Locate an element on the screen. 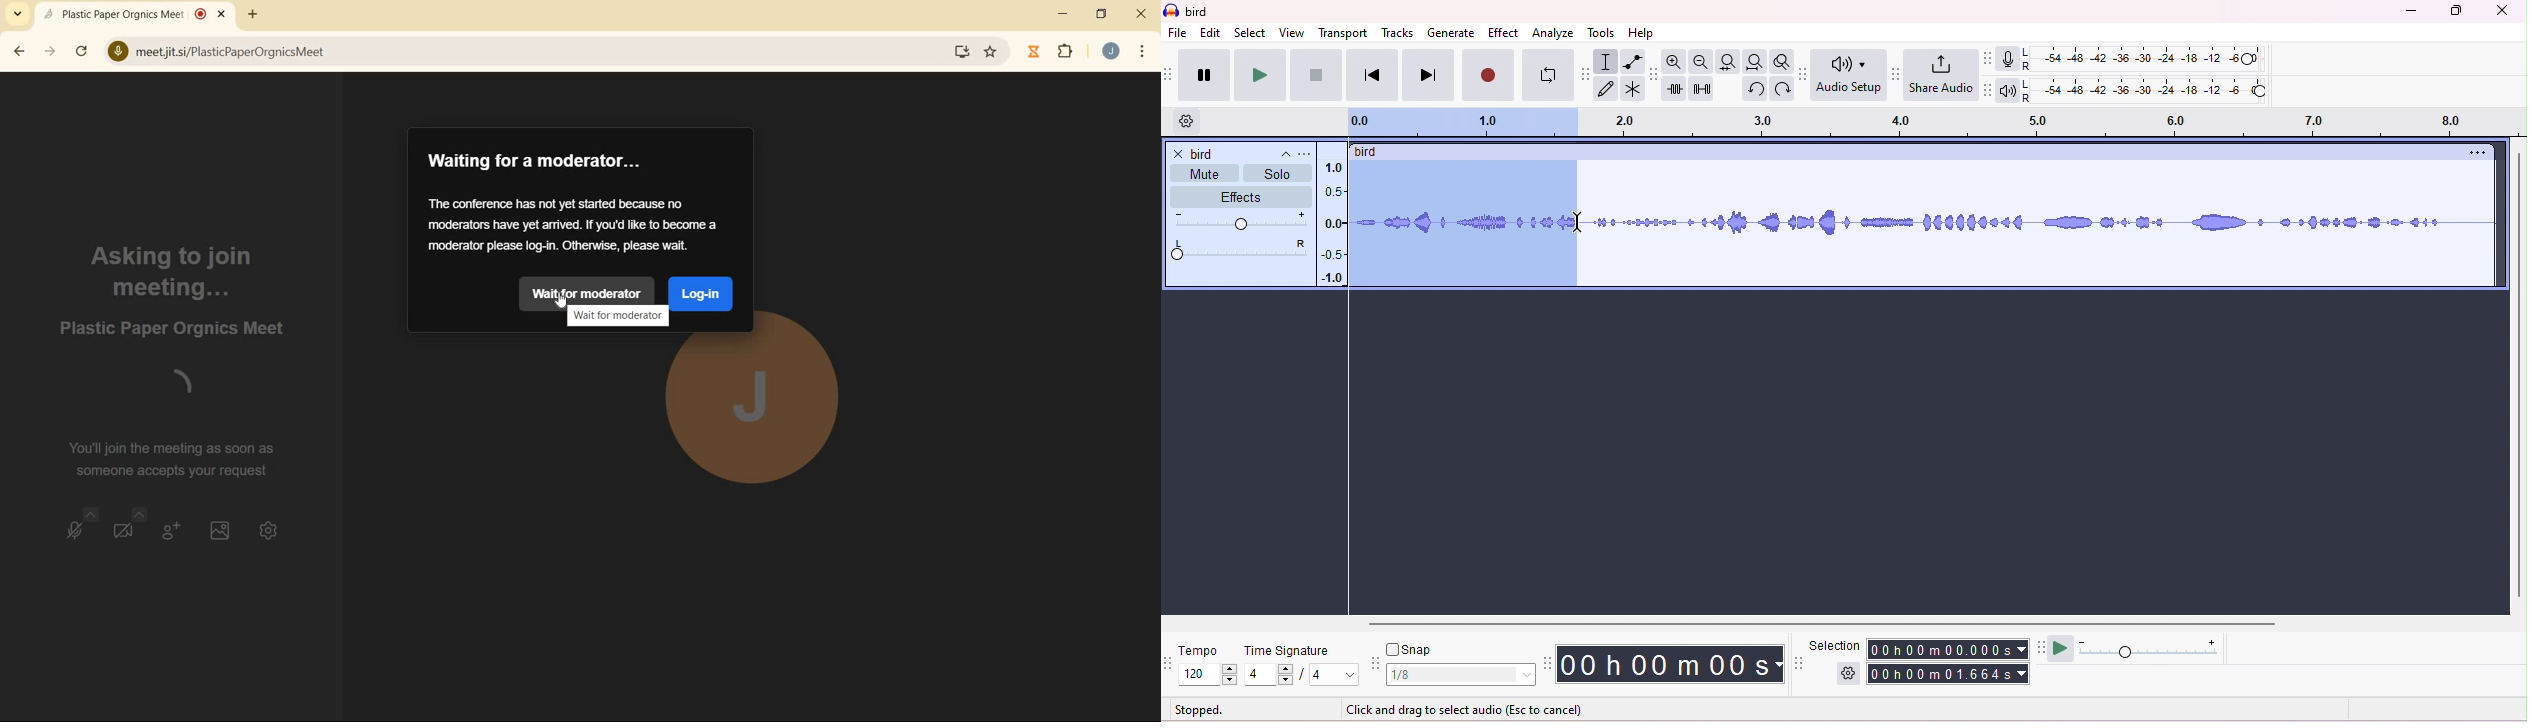 The width and height of the screenshot is (2548, 728). selection tool is located at coordinates (1801, 663).